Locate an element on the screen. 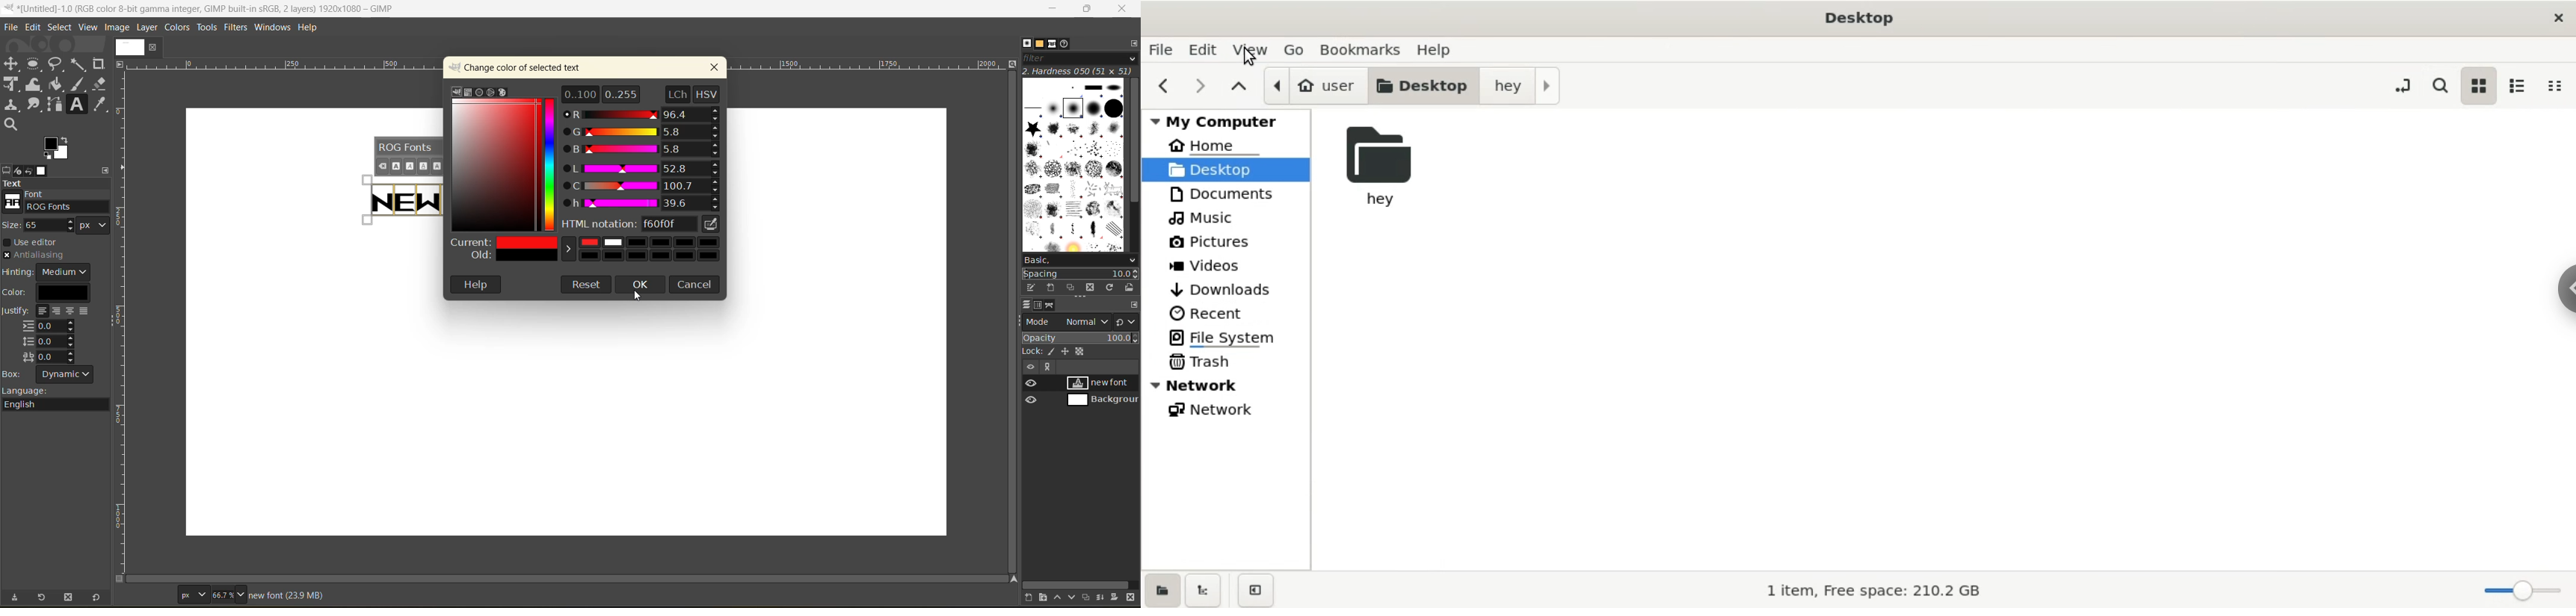  home is located at coordinates (1231, 147).